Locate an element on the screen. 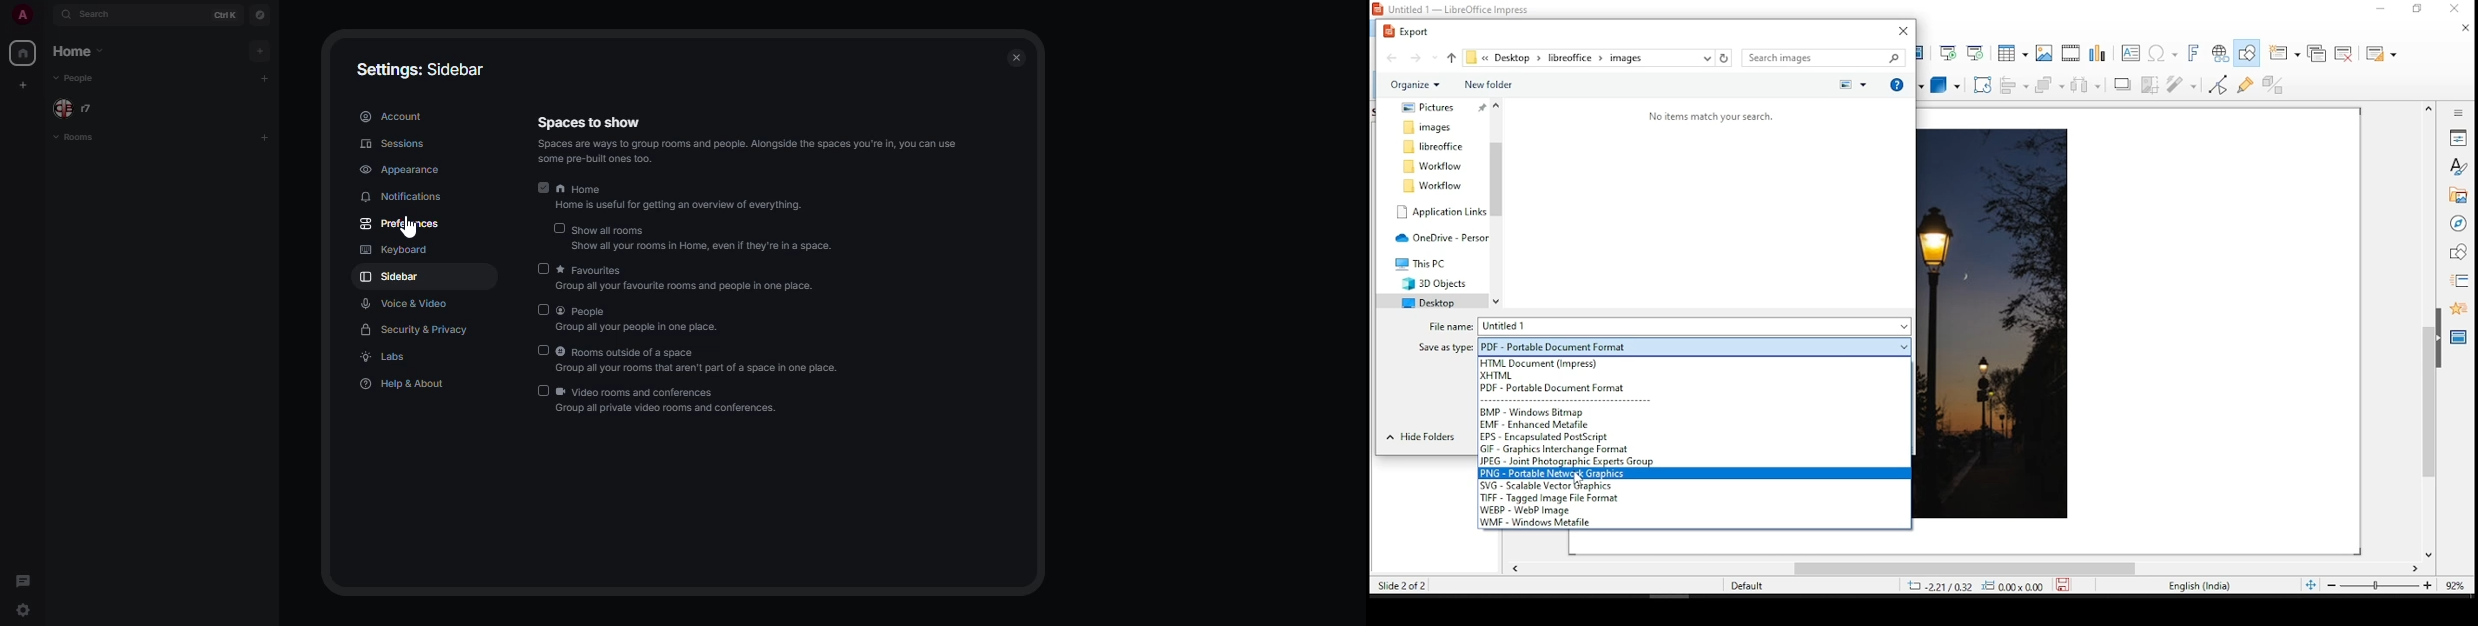 The width and height of the screenshot is (2492, 644). Show all rooms show all your rooms in home, even if they're in a space  is located at coordinates (705, 238).